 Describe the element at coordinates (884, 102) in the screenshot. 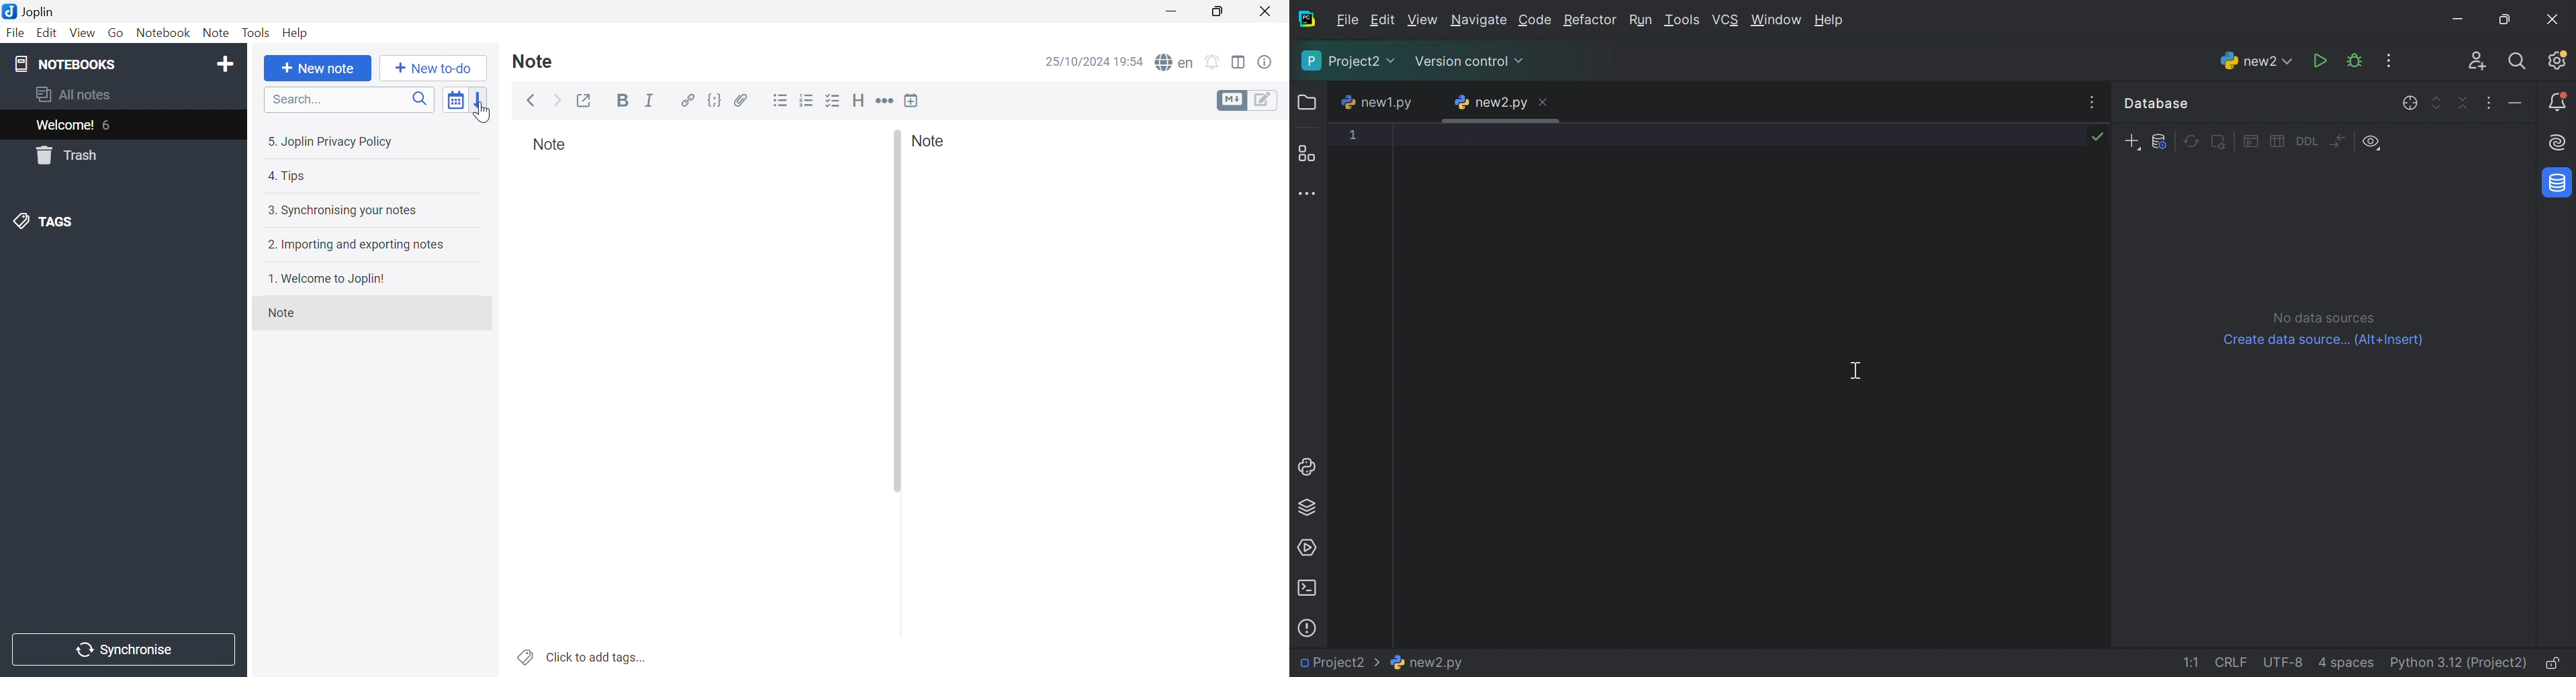

I see `Horizontal Rule` at that location.